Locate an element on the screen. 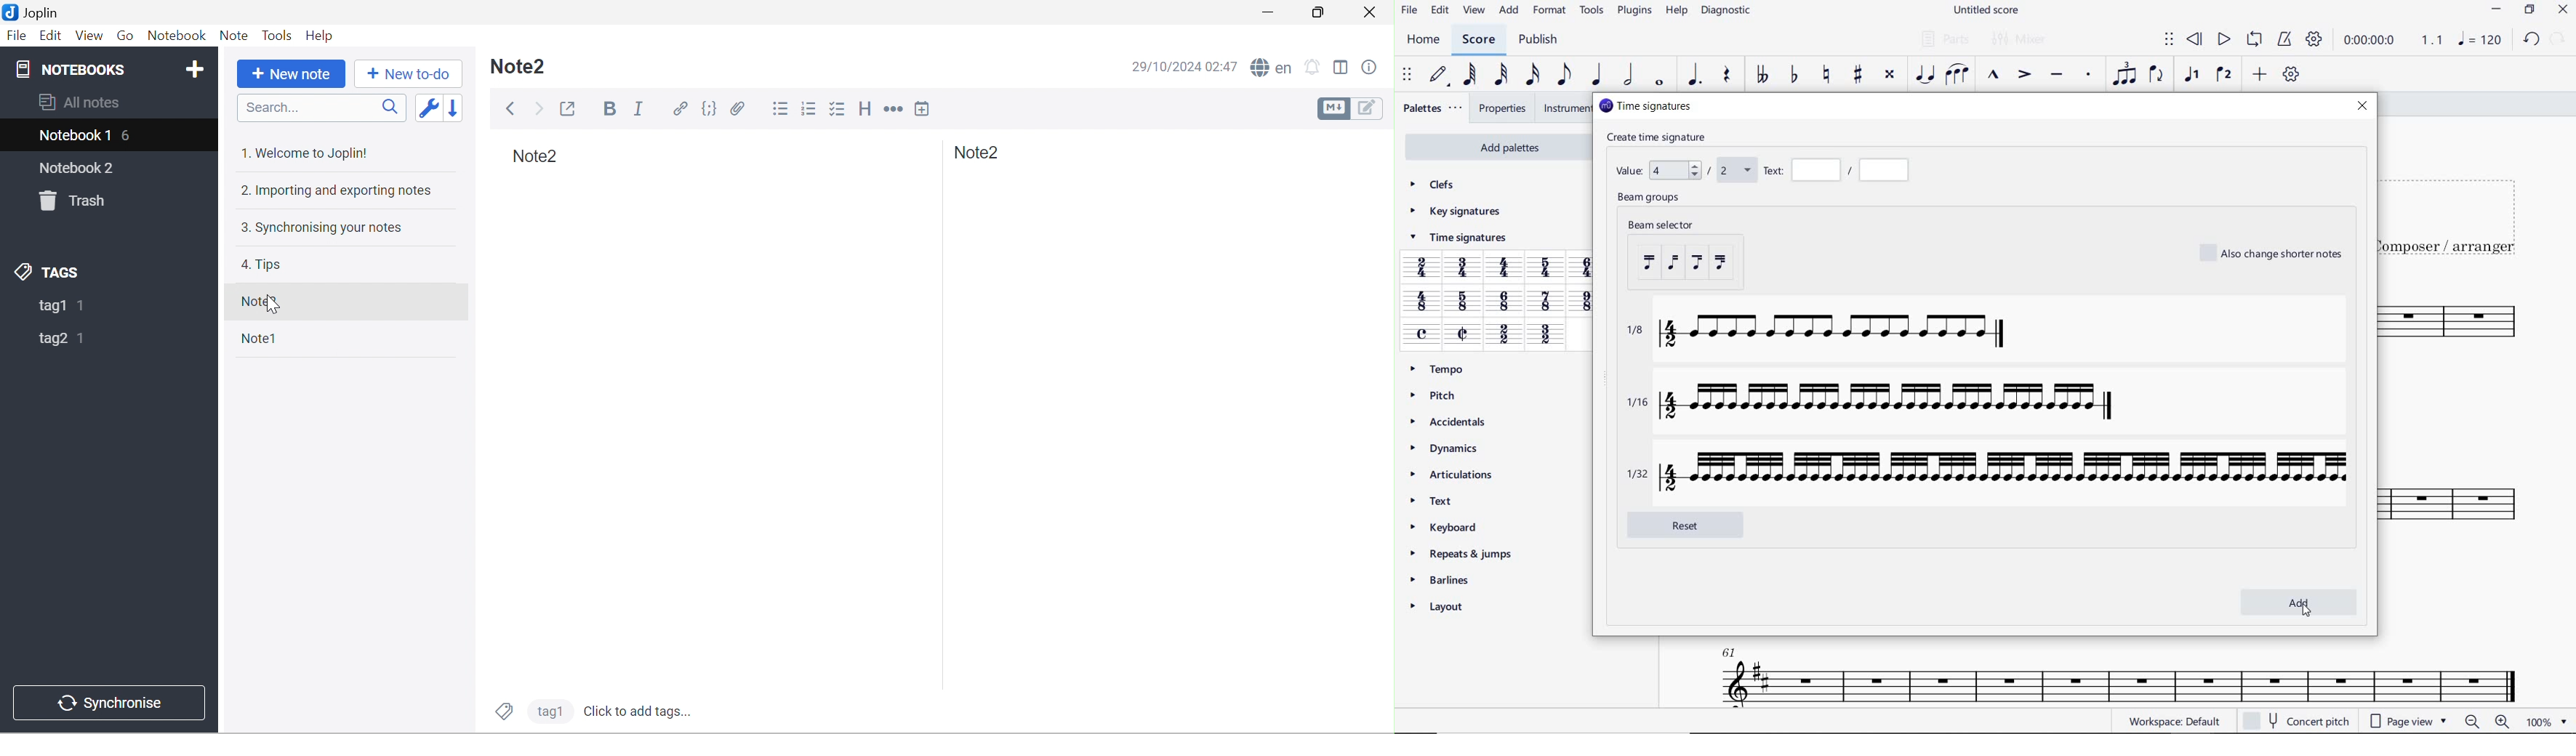 The width and height of the screenshot is (2576, 756). Forward is located at coordinates (541, 109).